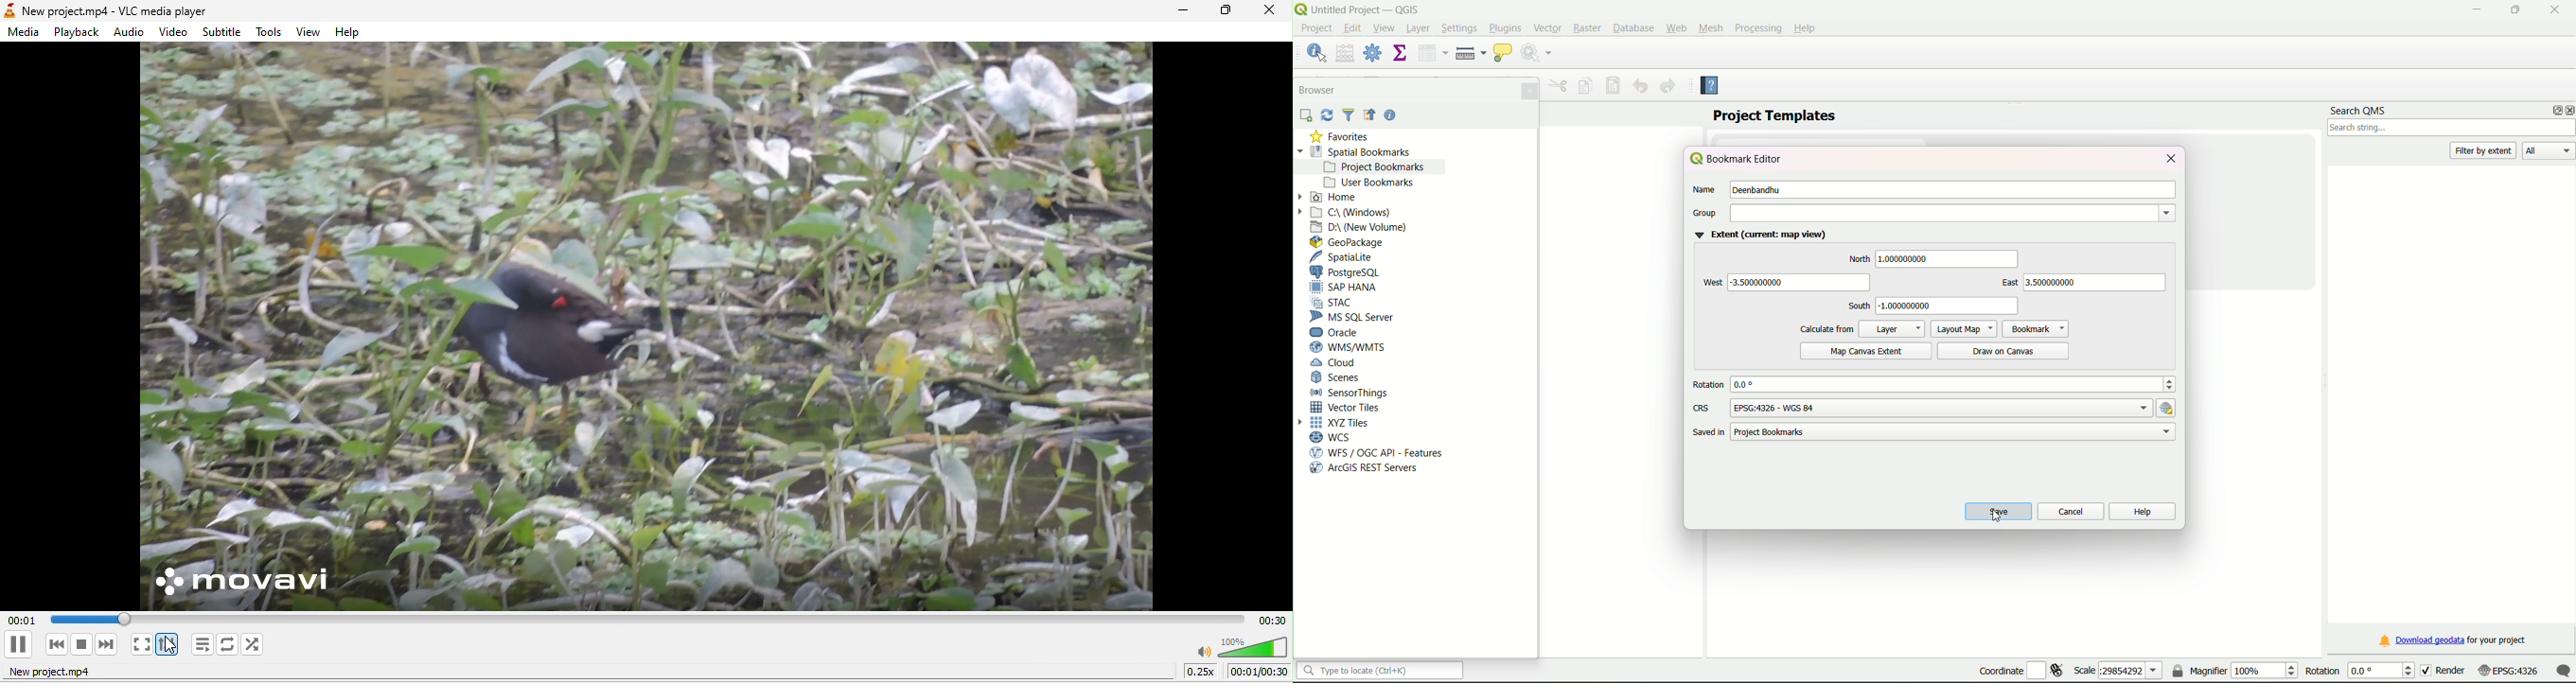  What do you see at coordinates (1381, 452) in the screenshot?
I see `WFS/OGC` at bounding box center [1381, 452].